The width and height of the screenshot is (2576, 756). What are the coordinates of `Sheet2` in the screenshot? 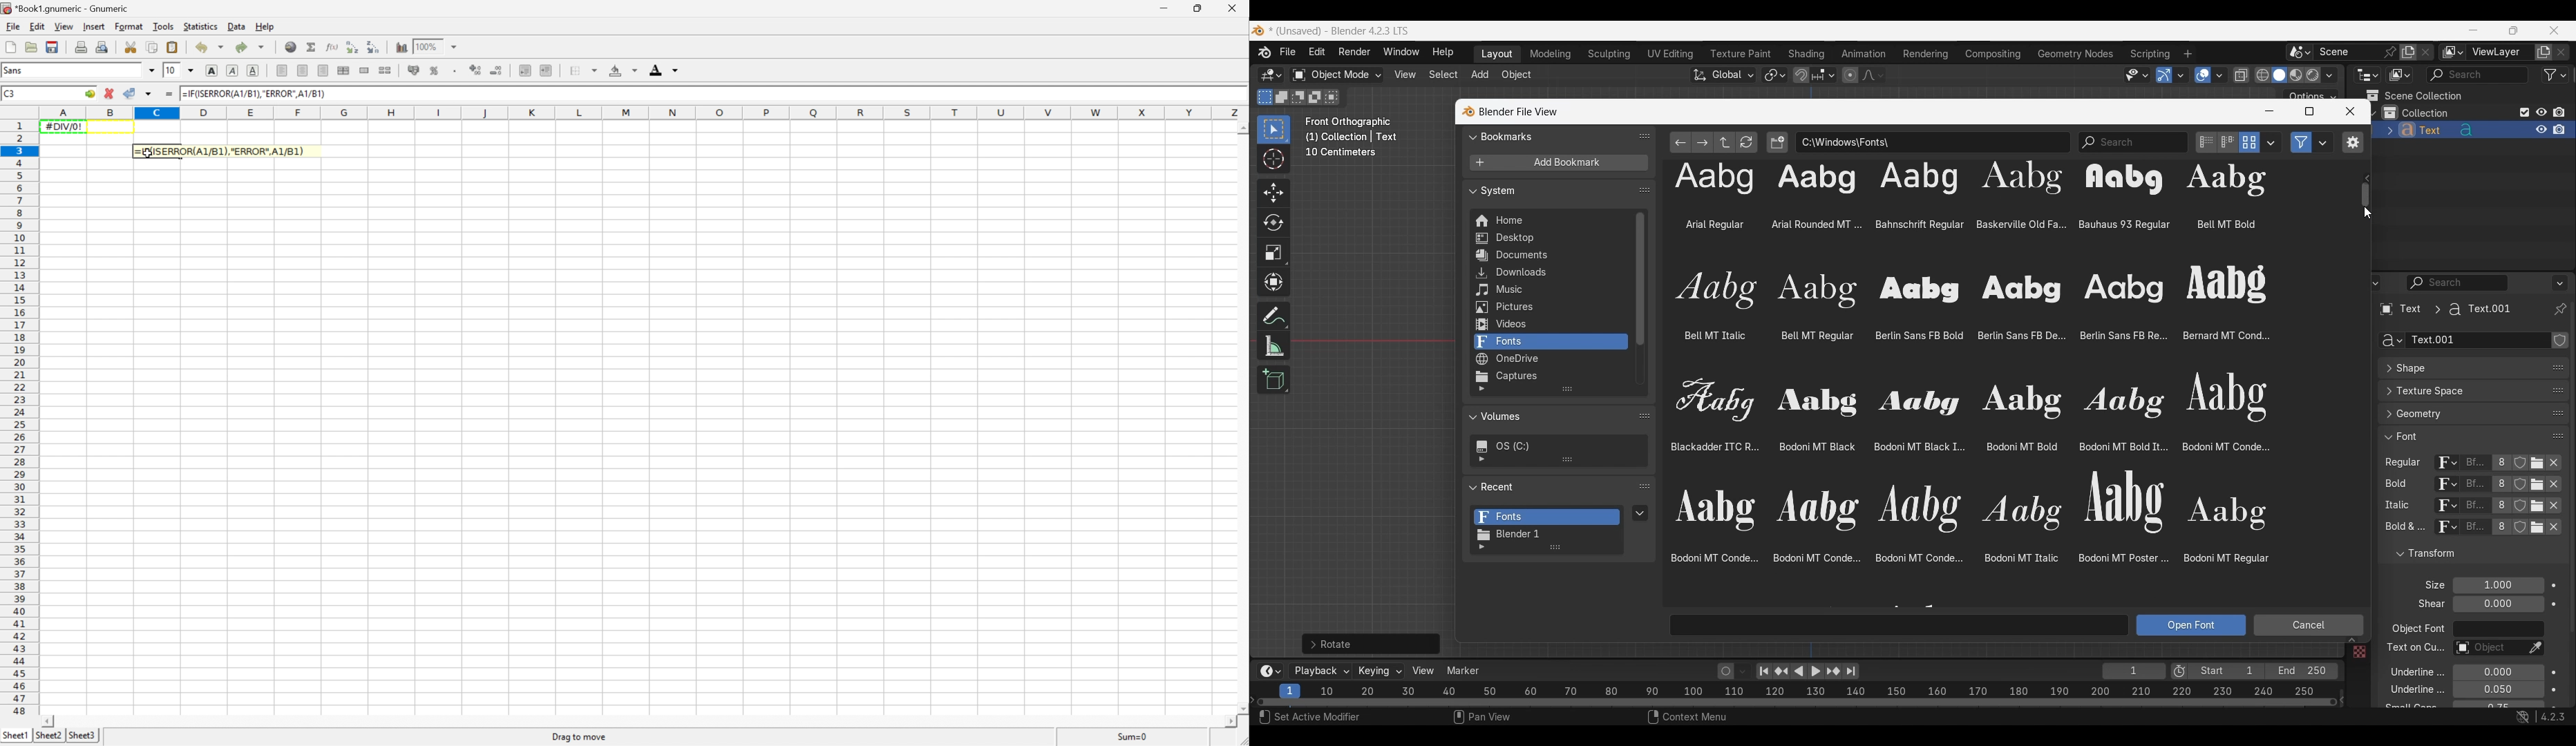 It's located at (48, 735).